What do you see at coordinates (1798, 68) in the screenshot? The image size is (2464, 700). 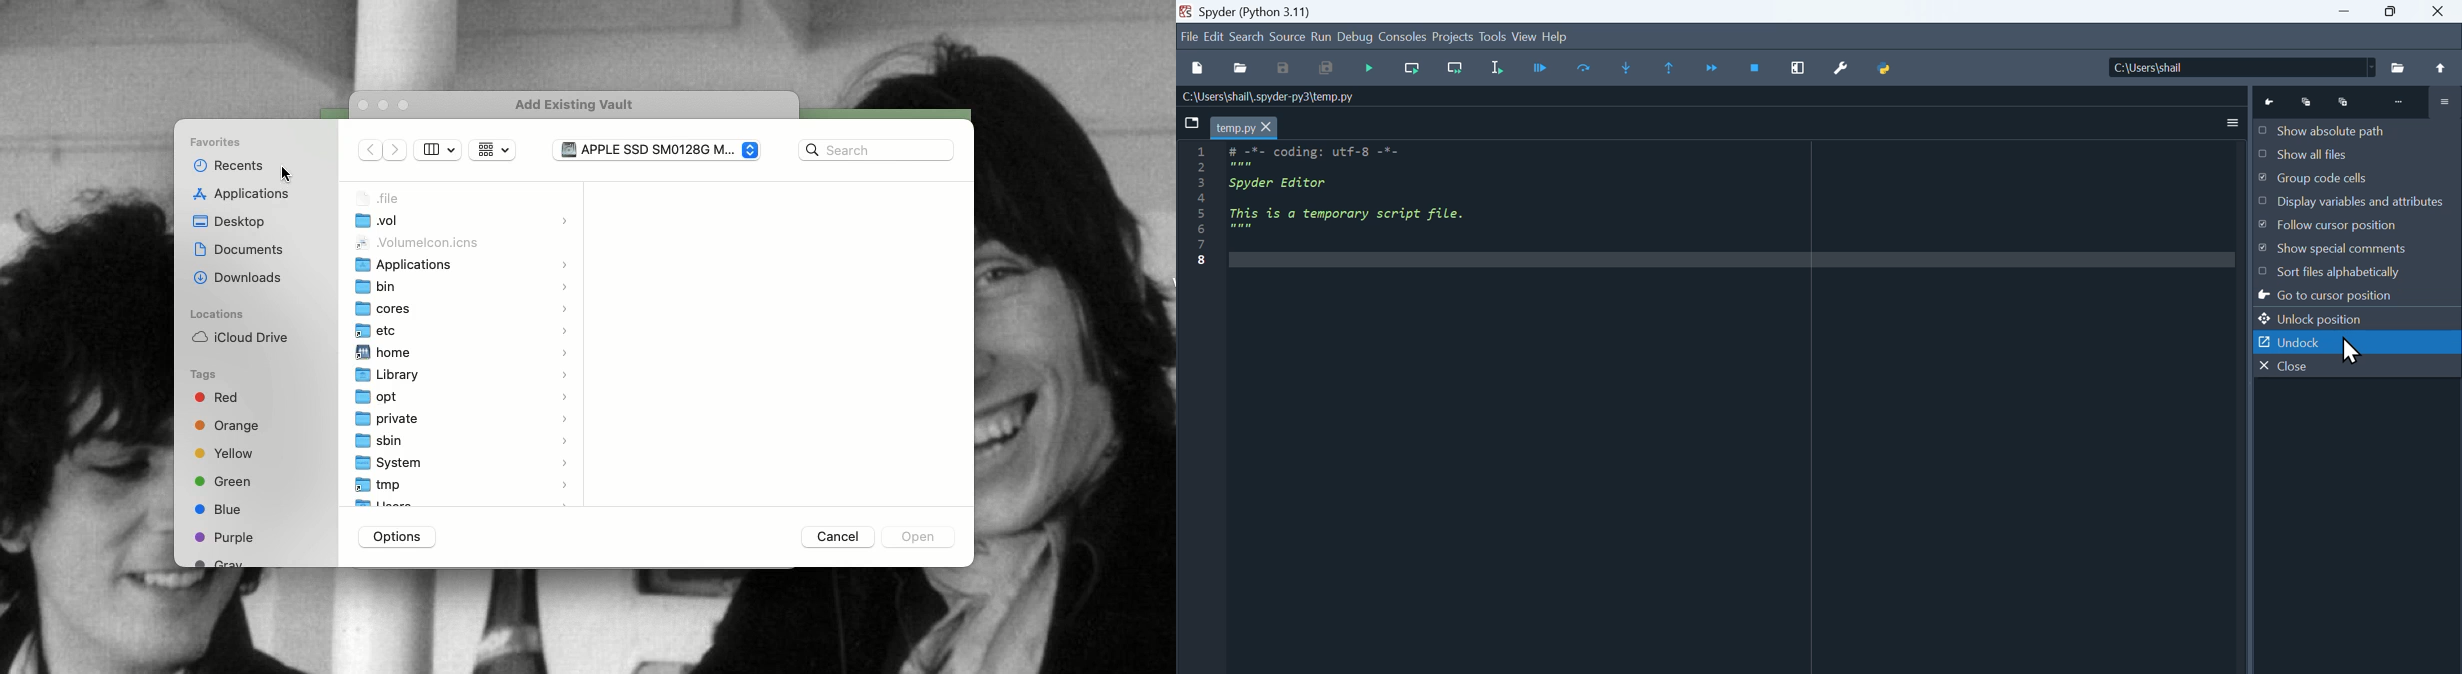 I see `Maximise current window` at bounding box center [1798, 68].